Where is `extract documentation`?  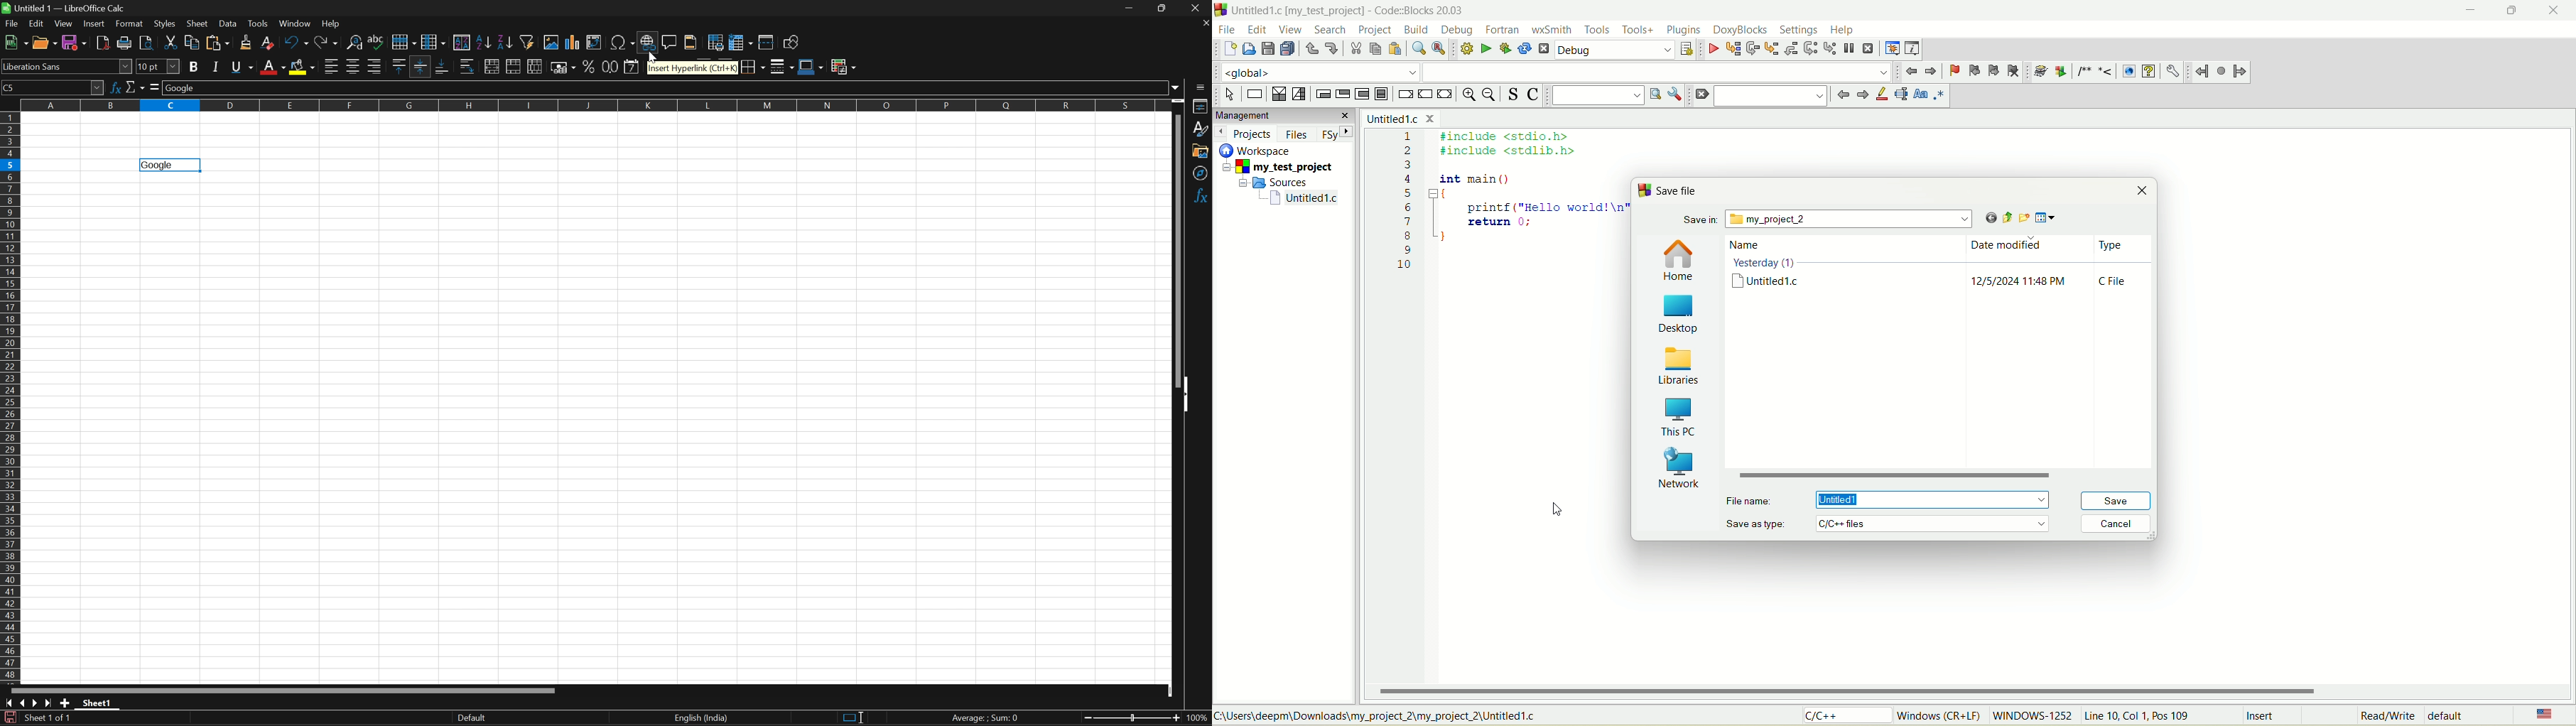 extract documentation is located at coordinates (2061, 72).